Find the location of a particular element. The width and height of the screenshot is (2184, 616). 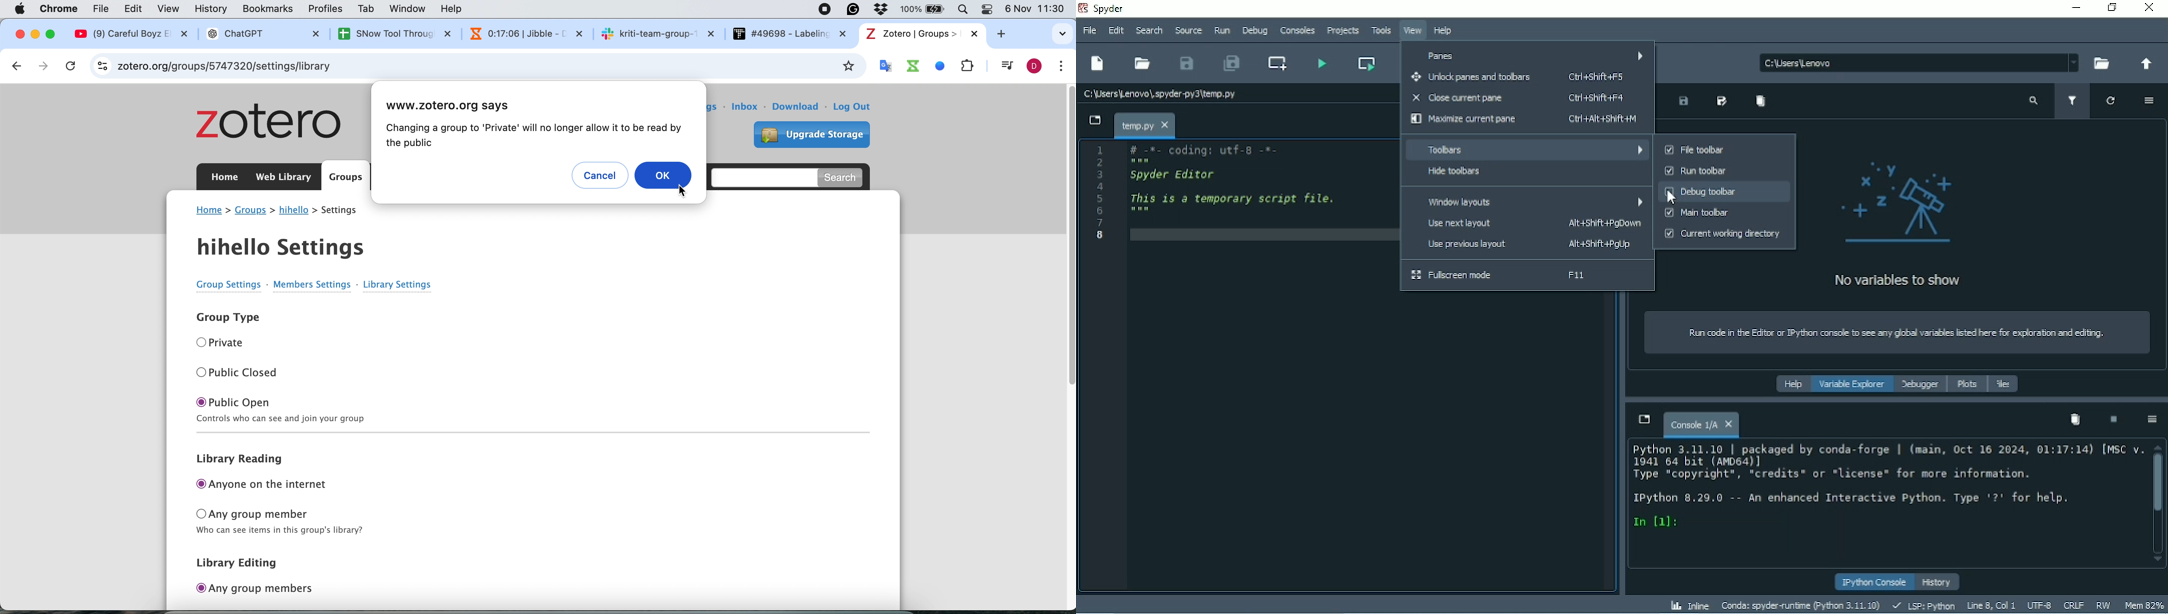

Refresh variables is located at coordinates (2111, 101).